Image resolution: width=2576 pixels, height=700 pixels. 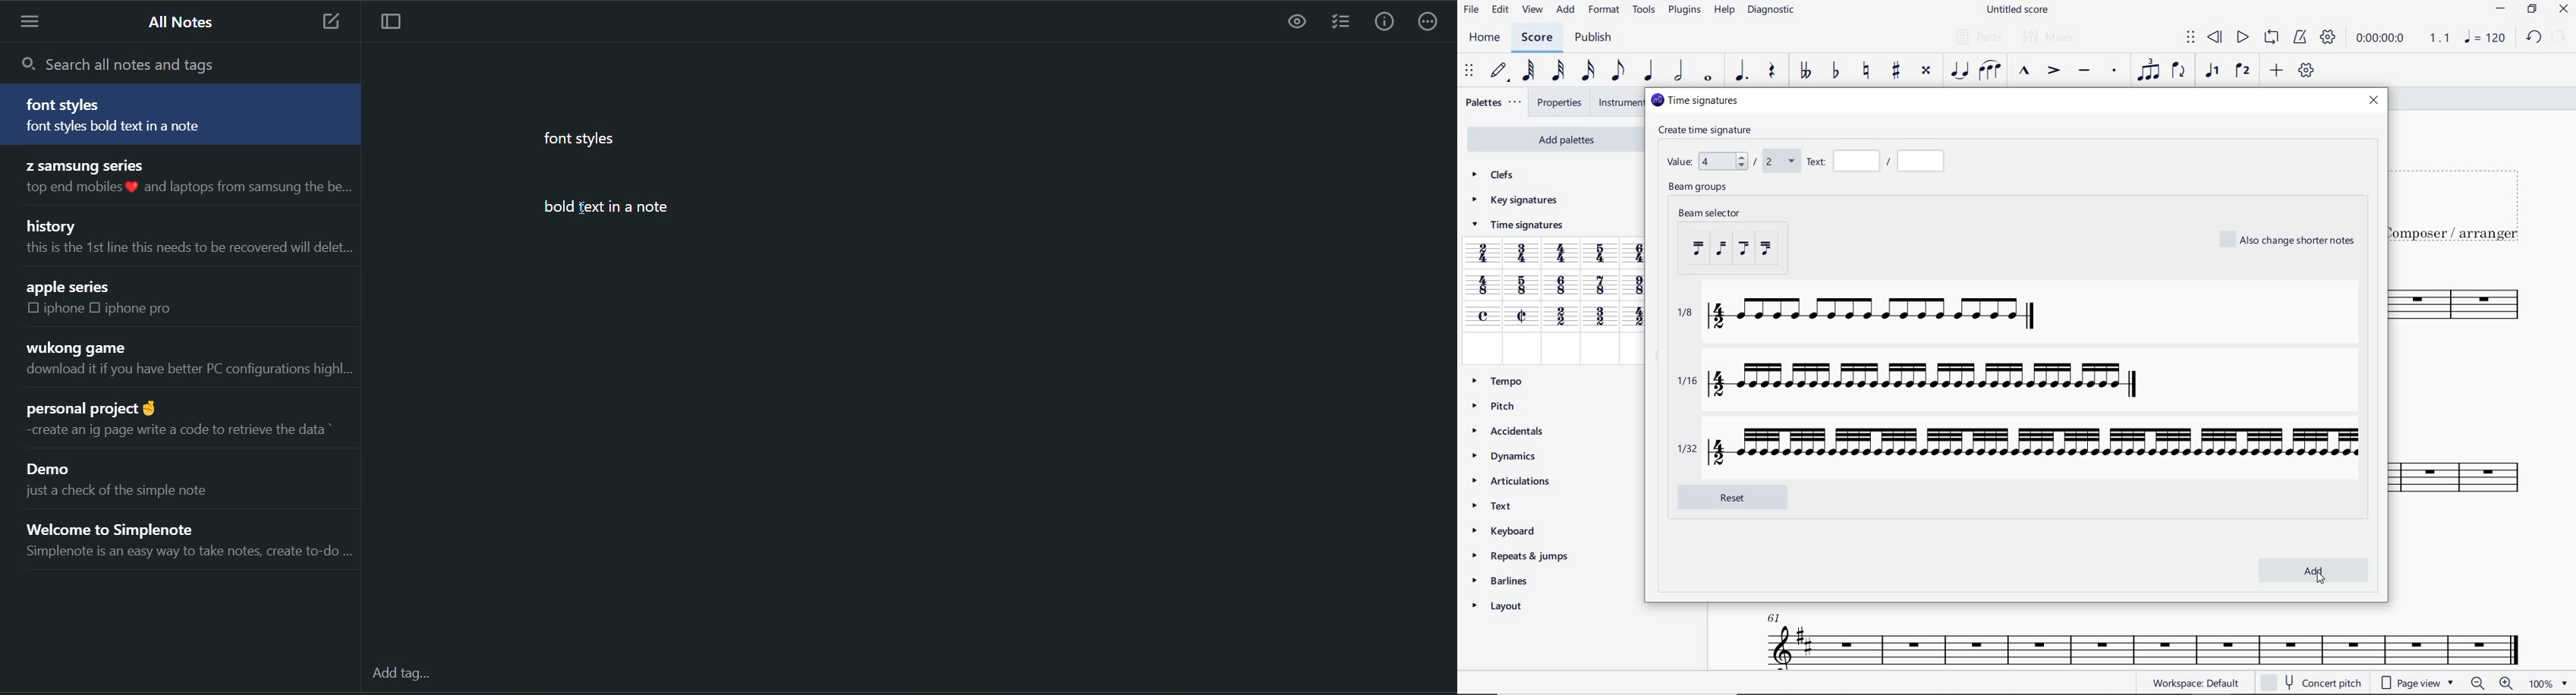 I want to click on history, so click(x=54, y=225).